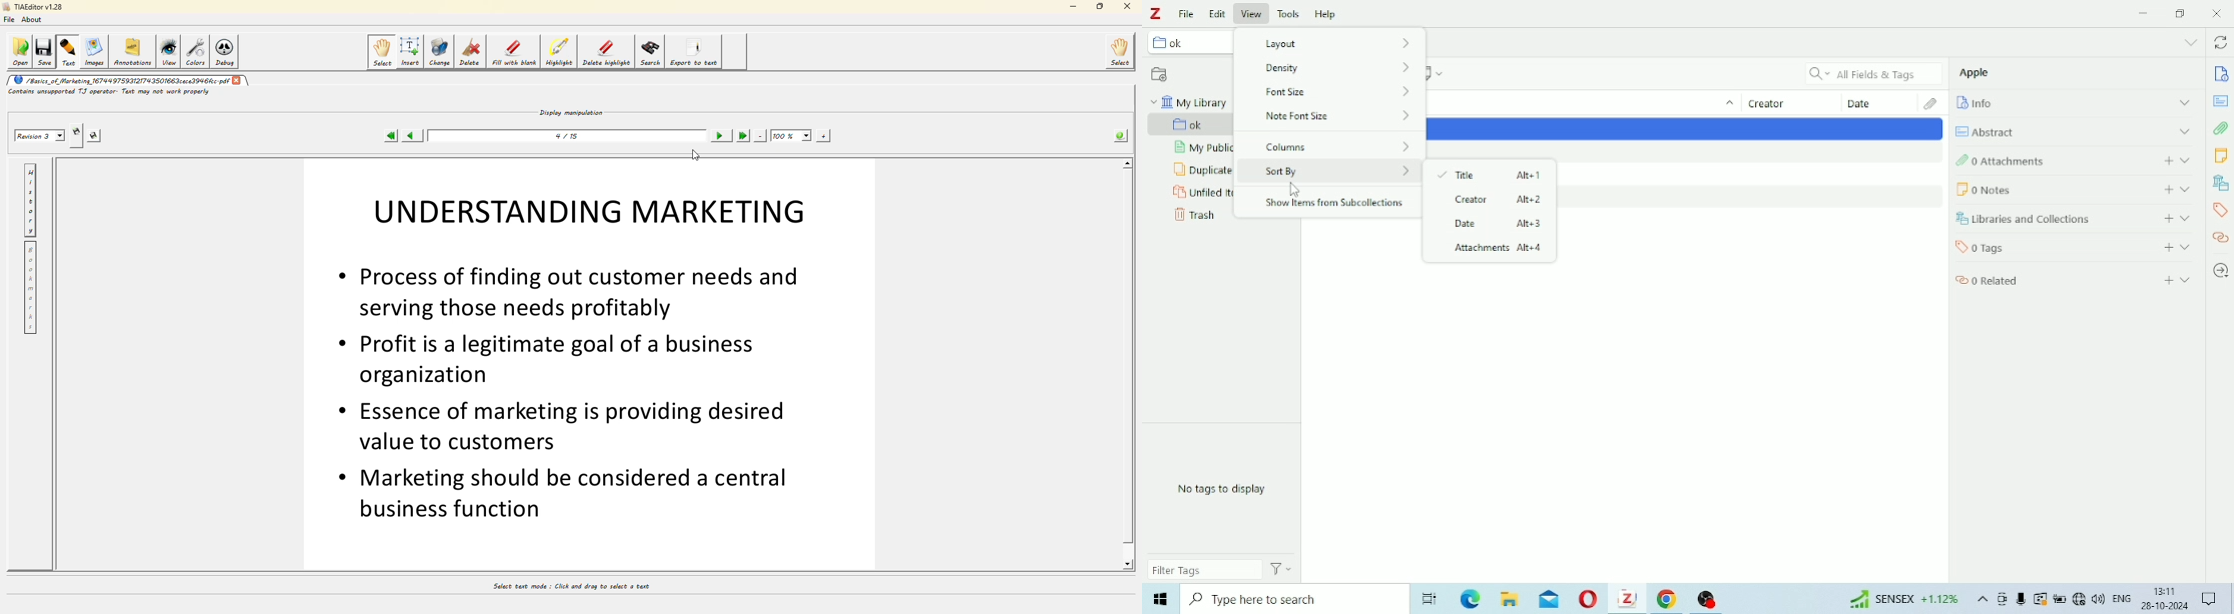 The width and height of the screenshot is (2240, 616). What do you see at coordinates (1490, 200) in the screenshot?
I see `Creator Alt + 2` at bounding box center [1490, 200].